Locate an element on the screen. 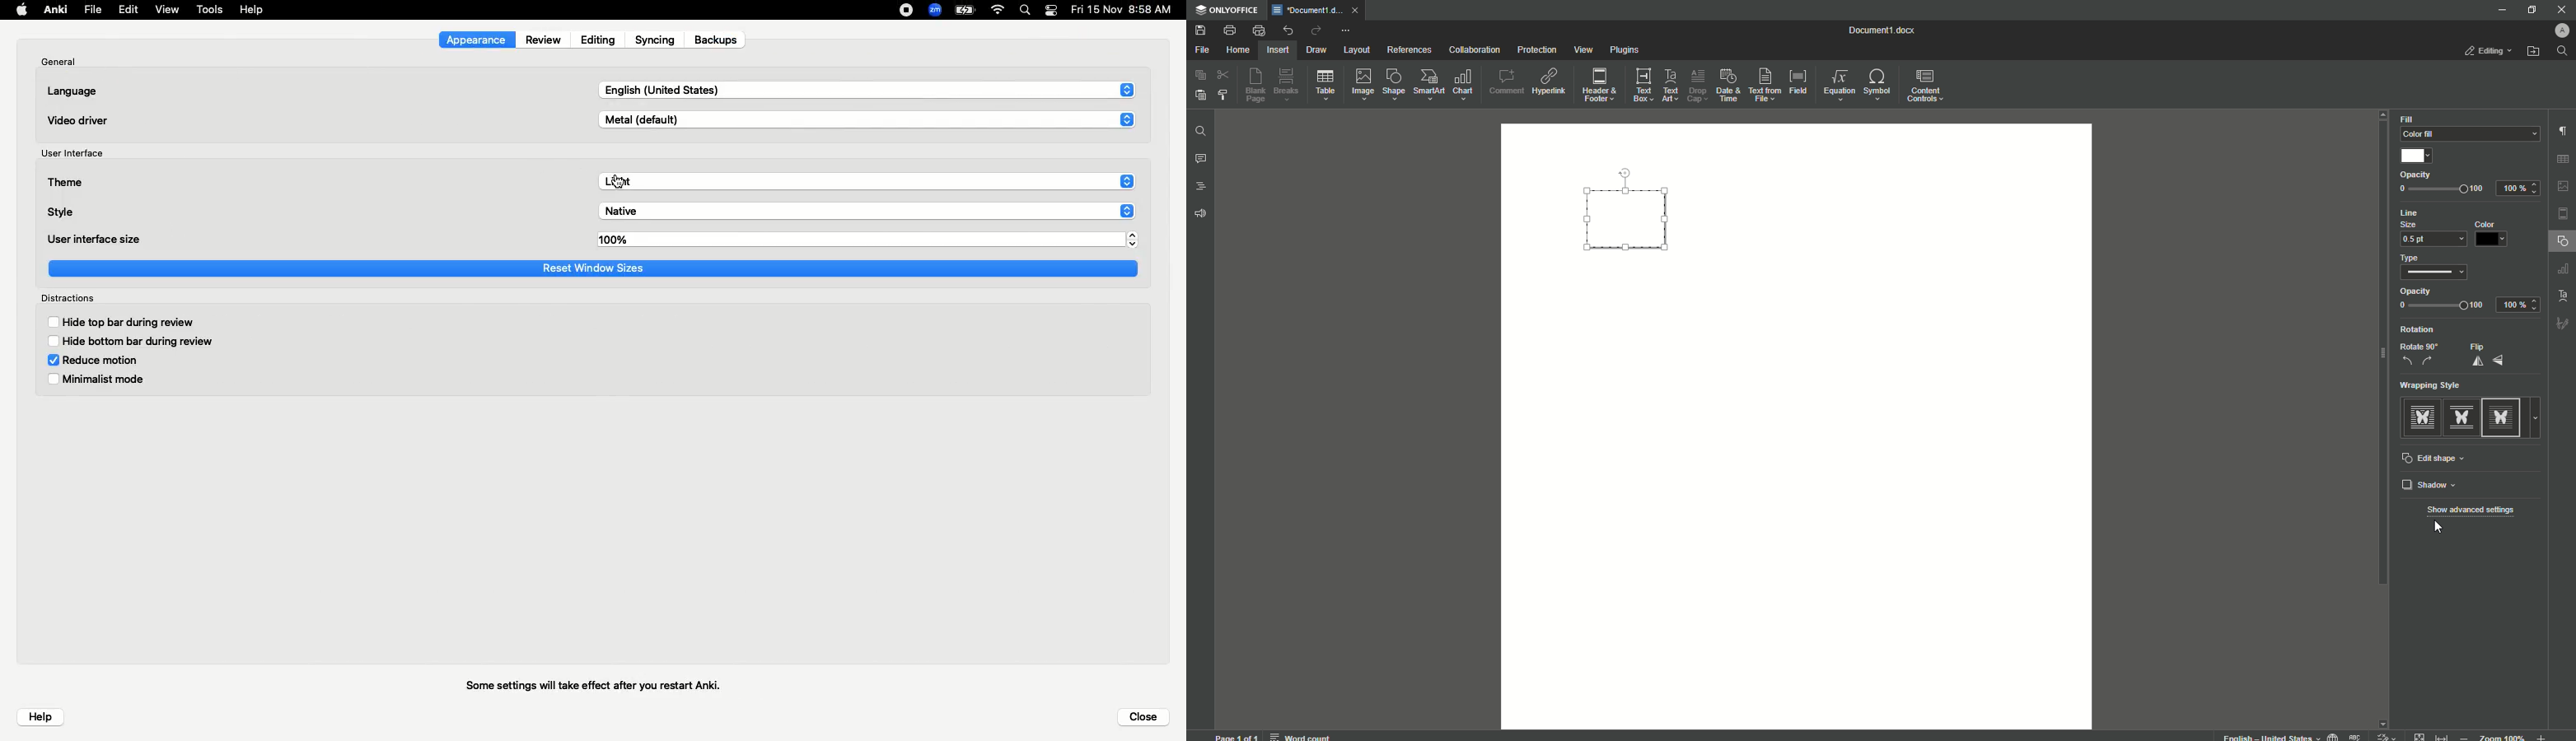 The width and height of the screenshot is (2576, 756). Apple logo is located at coordinates (23, 10).